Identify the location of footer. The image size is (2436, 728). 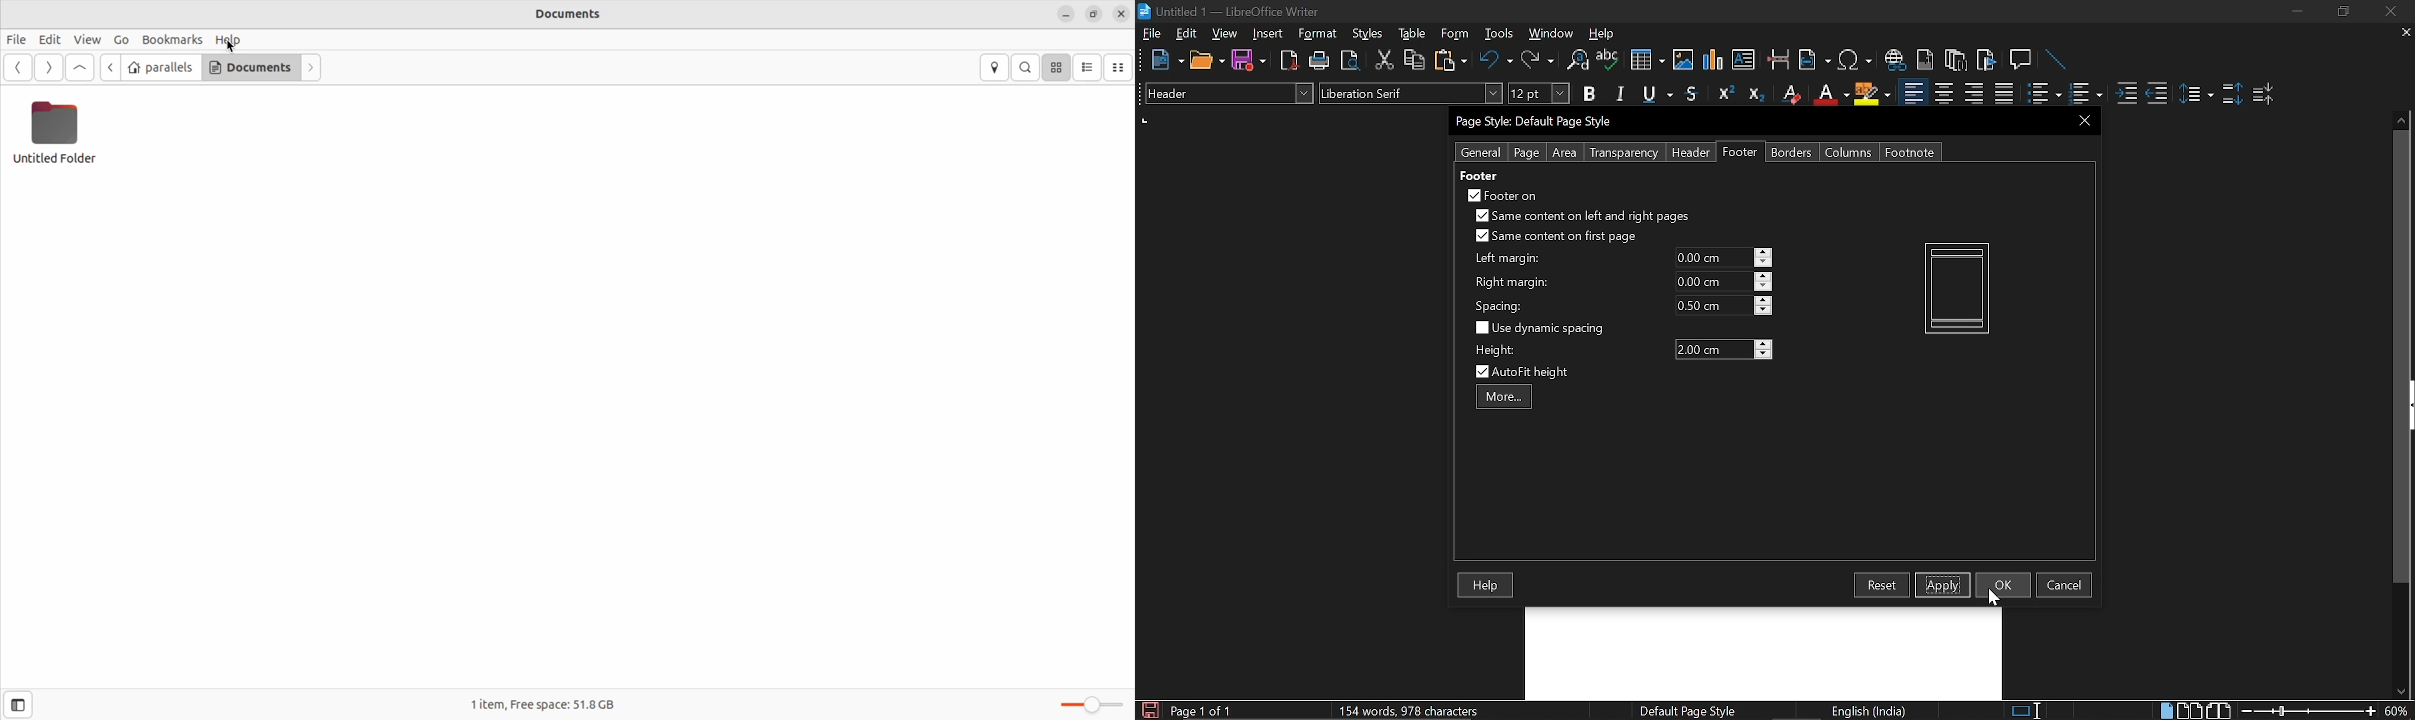
(1478, 175).